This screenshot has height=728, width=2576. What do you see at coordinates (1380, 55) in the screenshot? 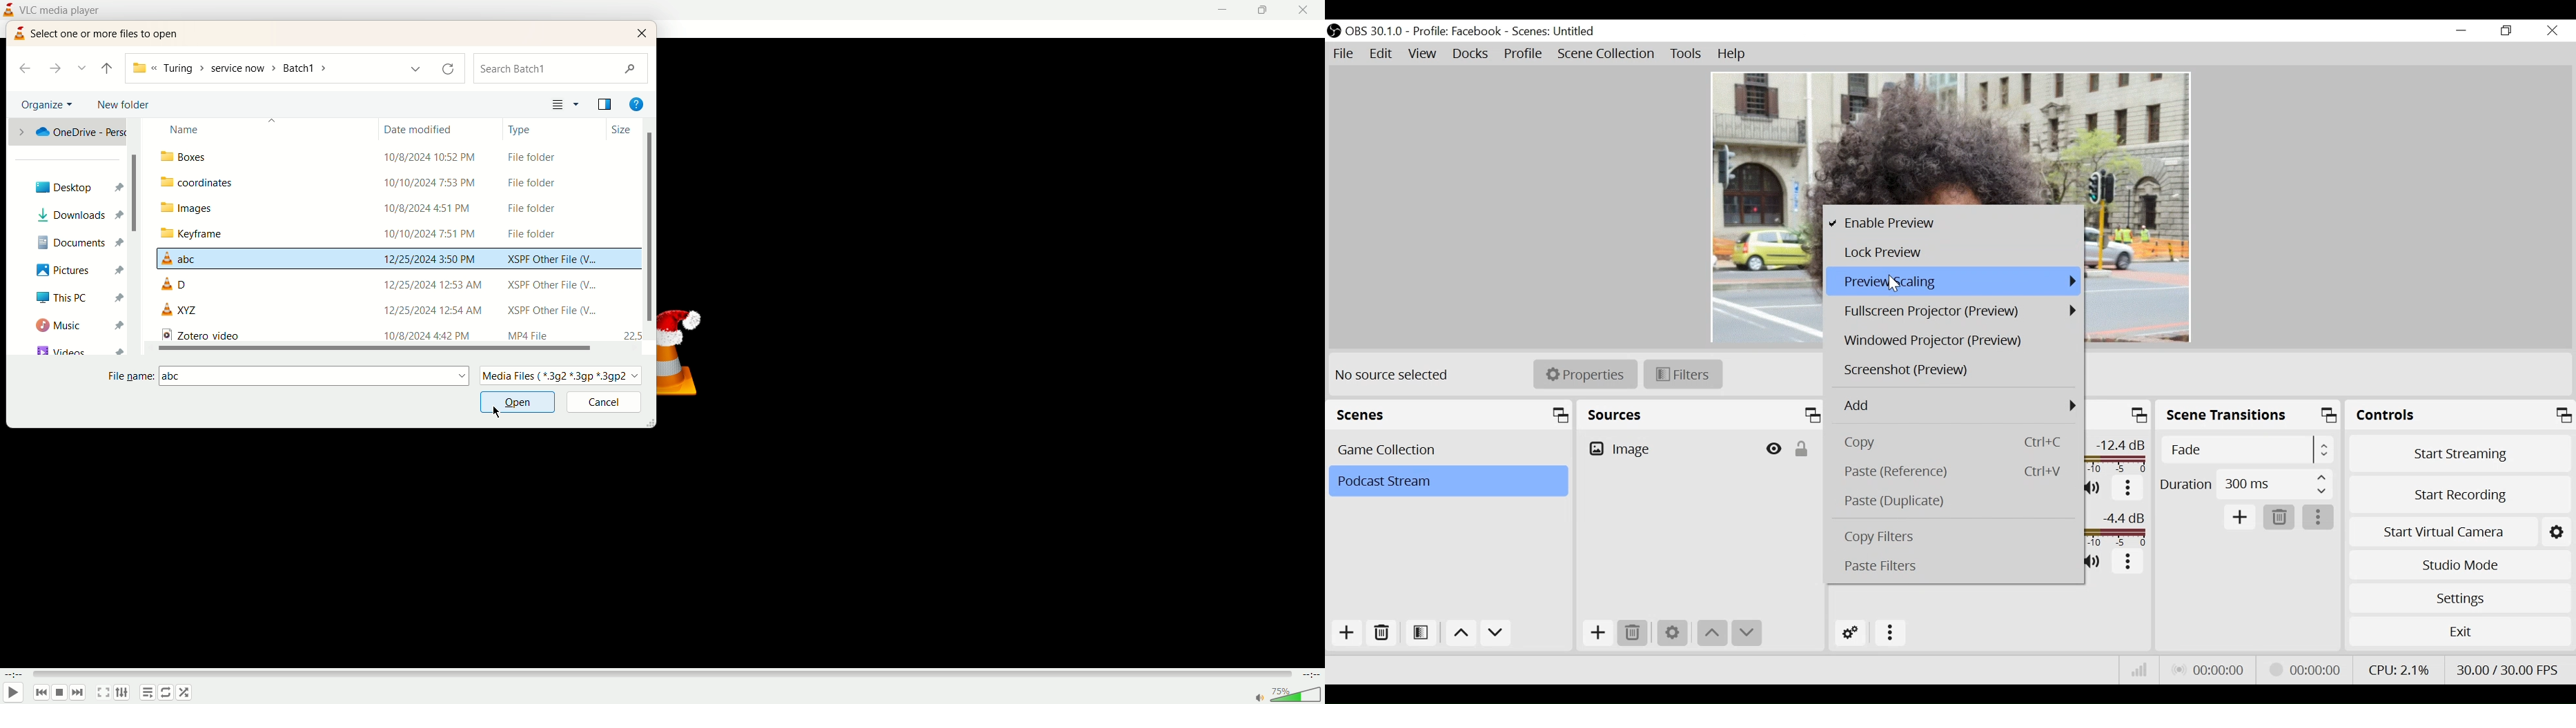
I see `Edit` at bounding box center [1380, 55].